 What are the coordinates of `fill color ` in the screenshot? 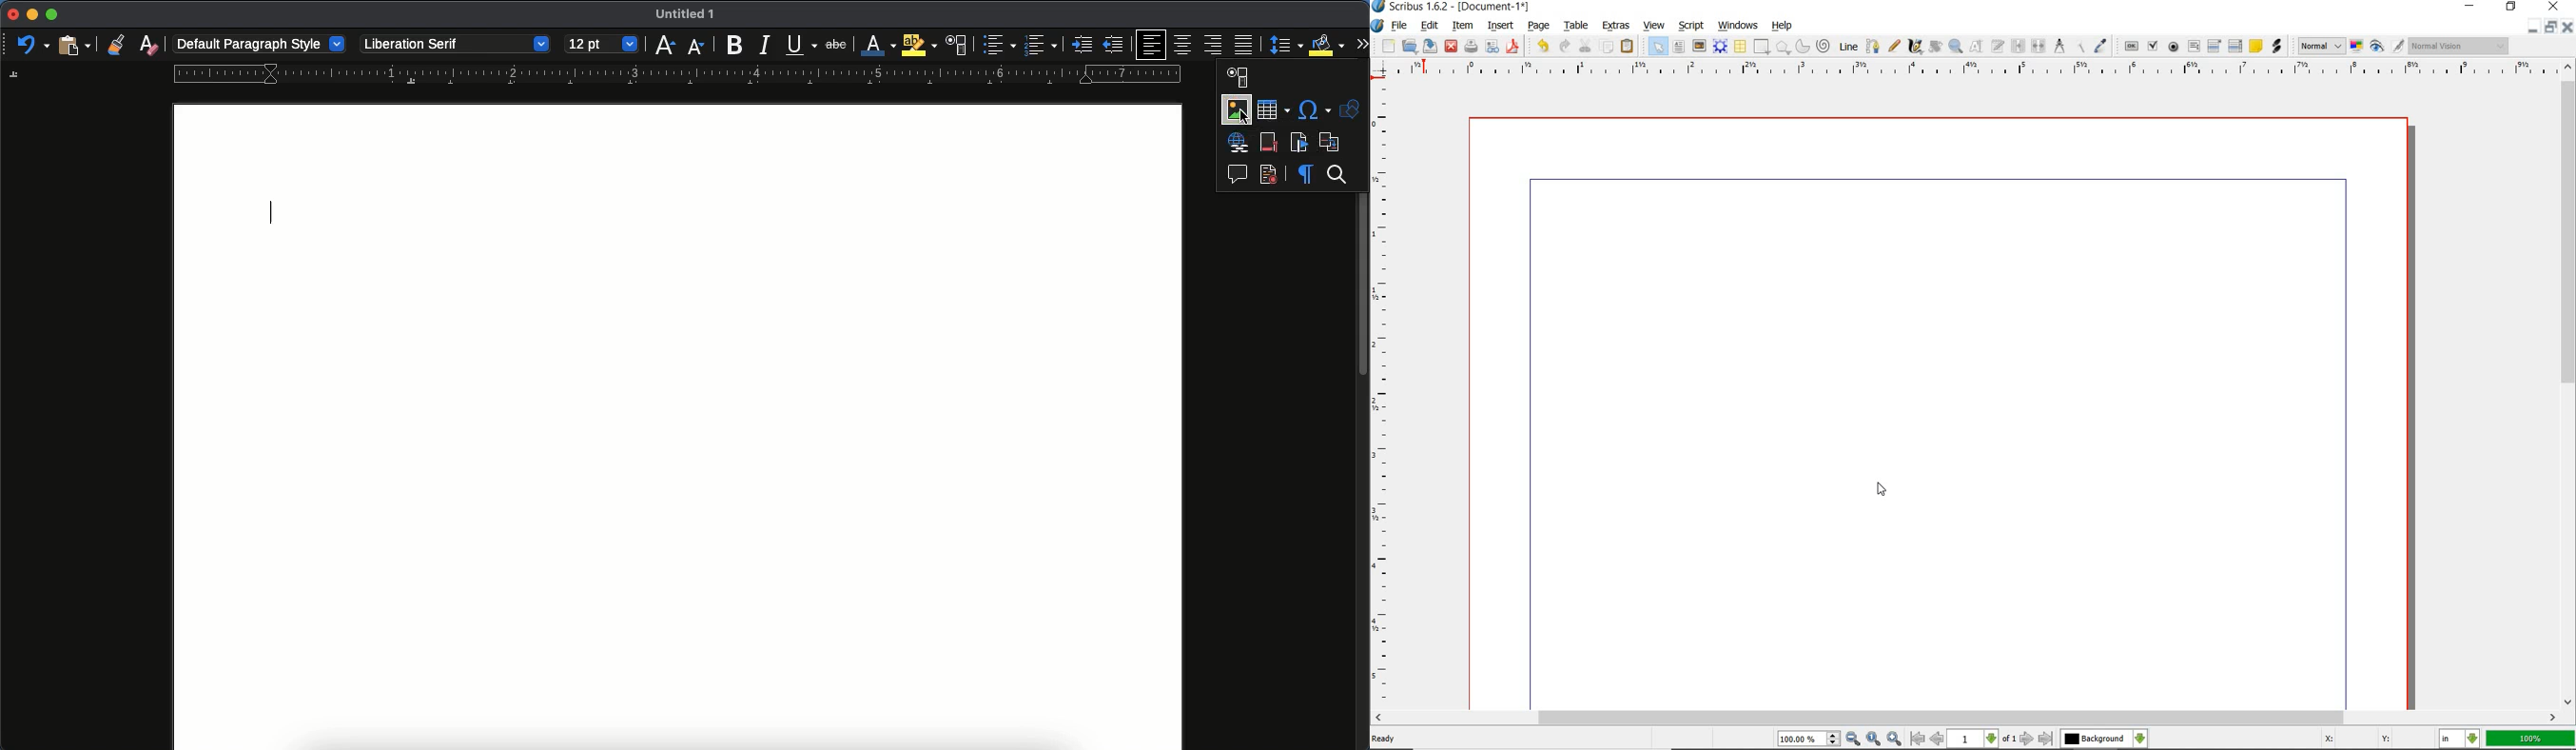 It's located at (1327, 44).